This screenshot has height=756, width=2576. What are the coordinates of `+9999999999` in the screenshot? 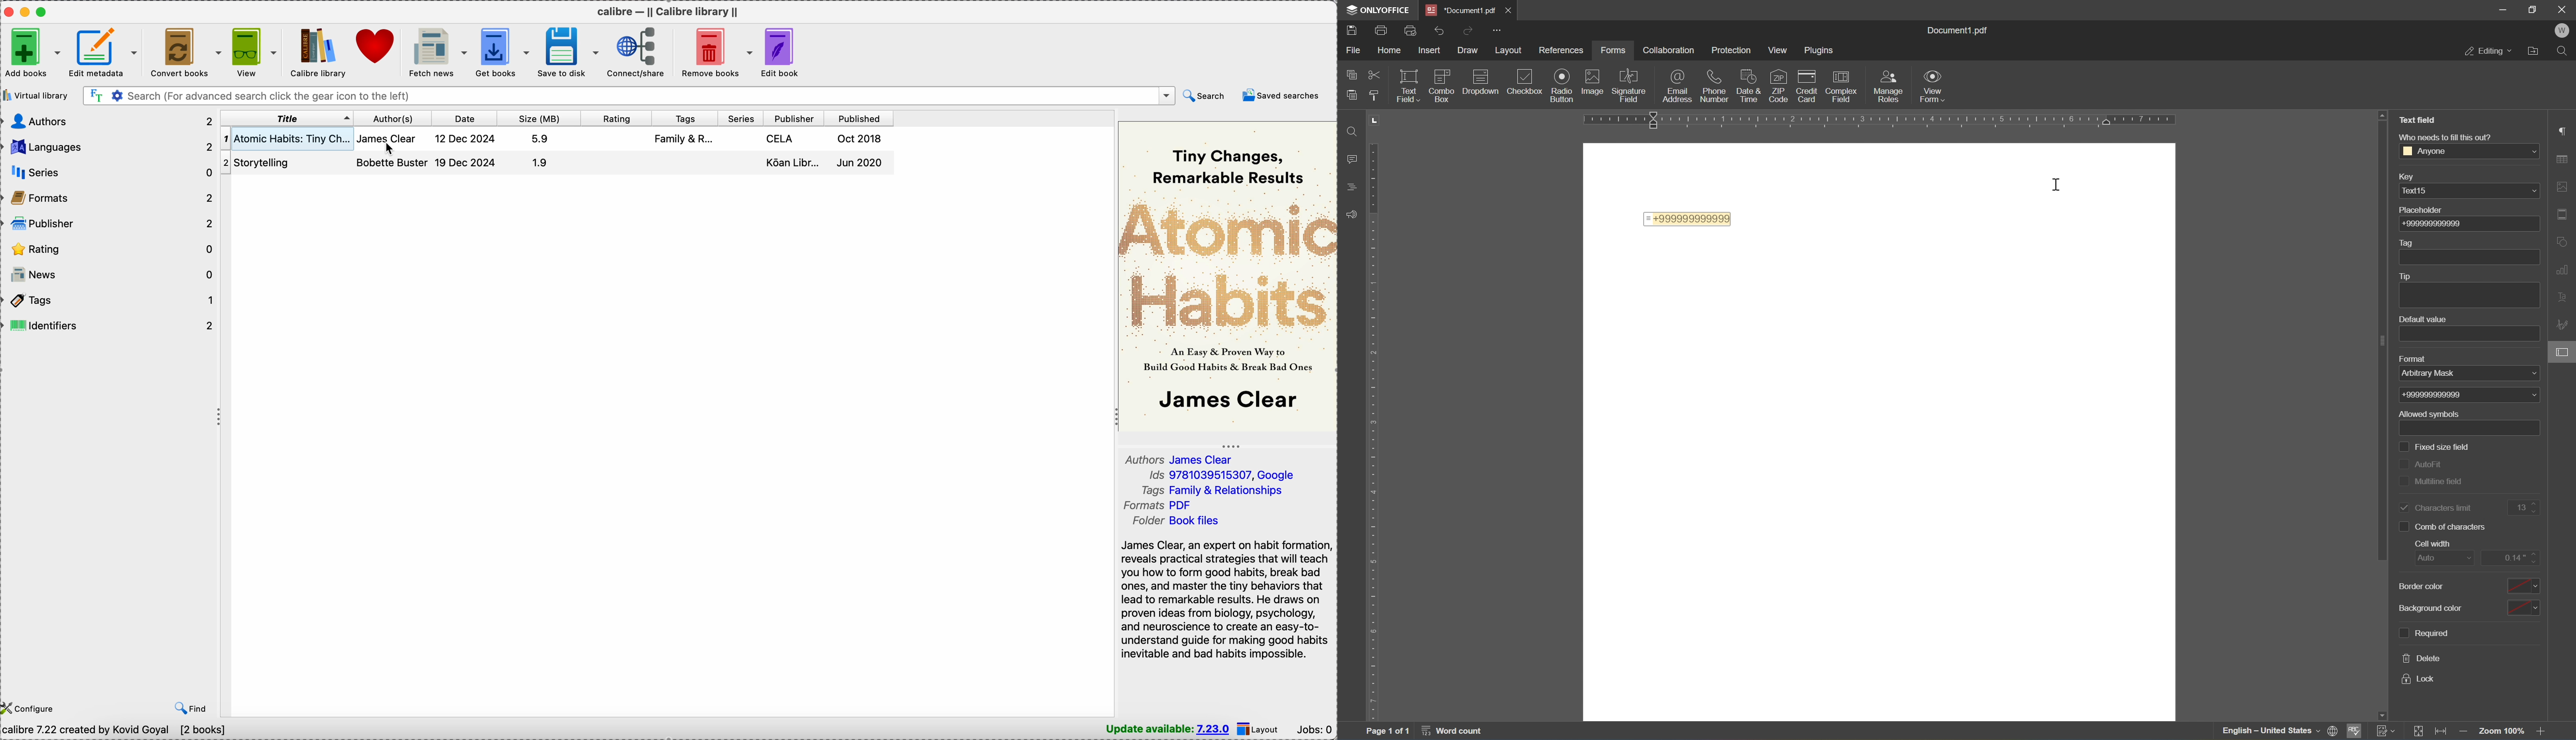 It's located at (2434, 394).